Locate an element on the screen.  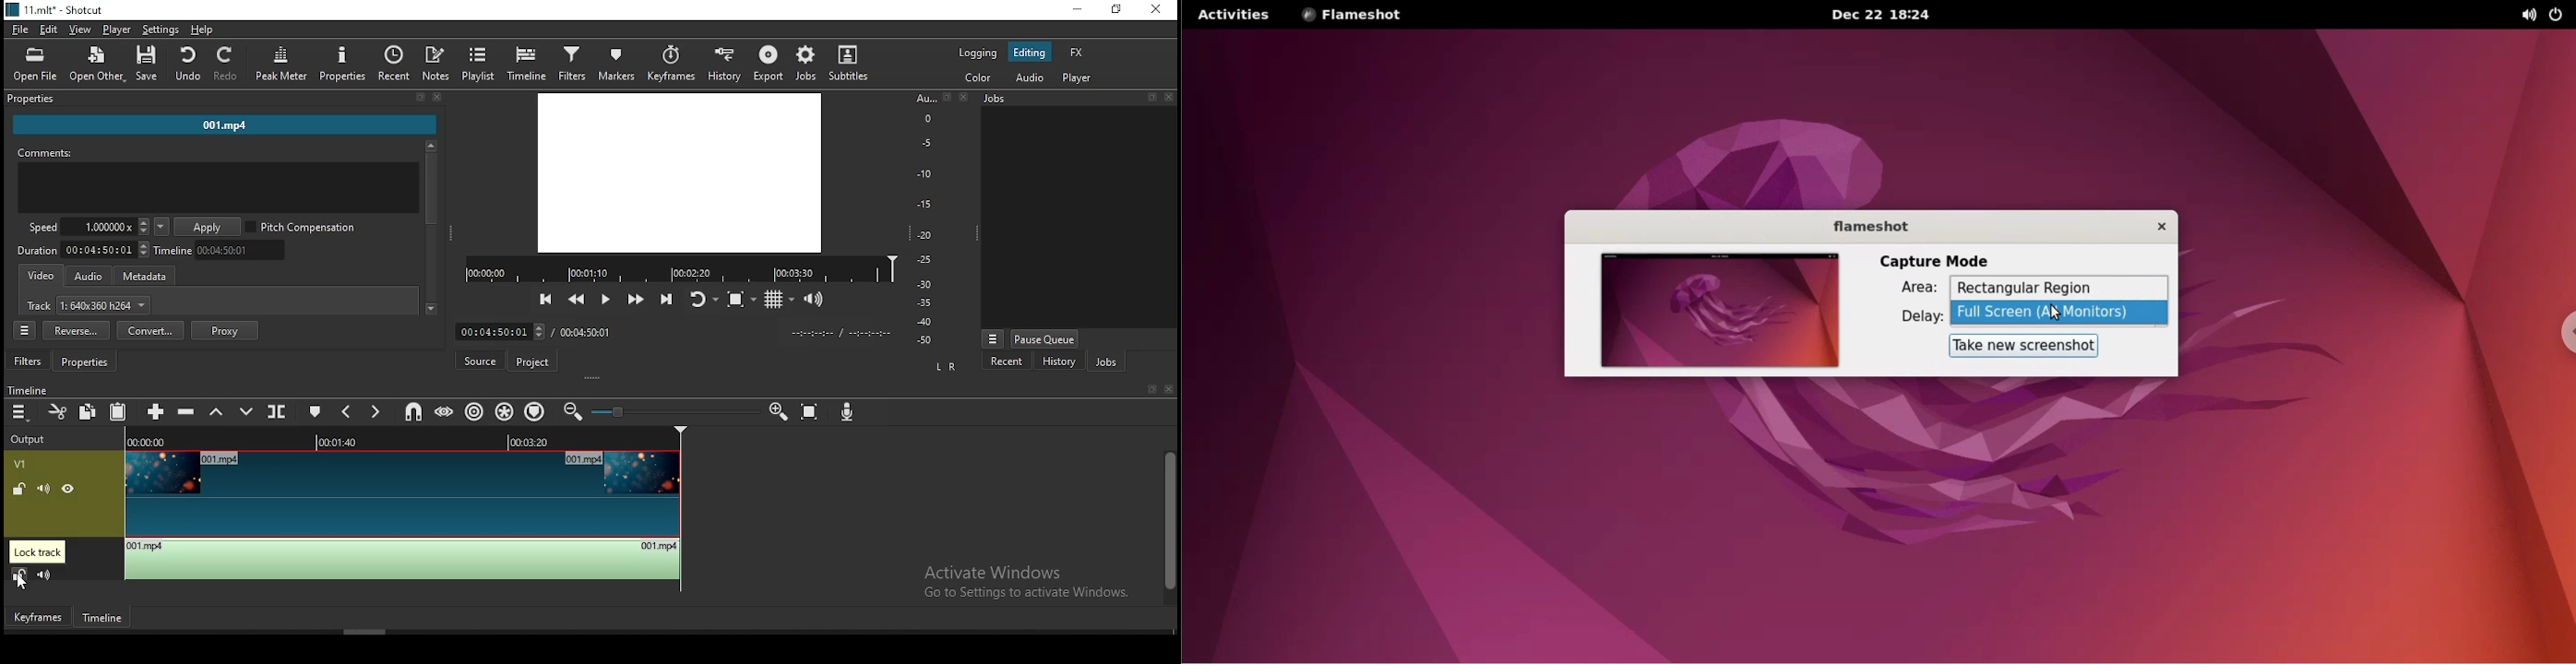
properties is located at coordinates (84, 362).